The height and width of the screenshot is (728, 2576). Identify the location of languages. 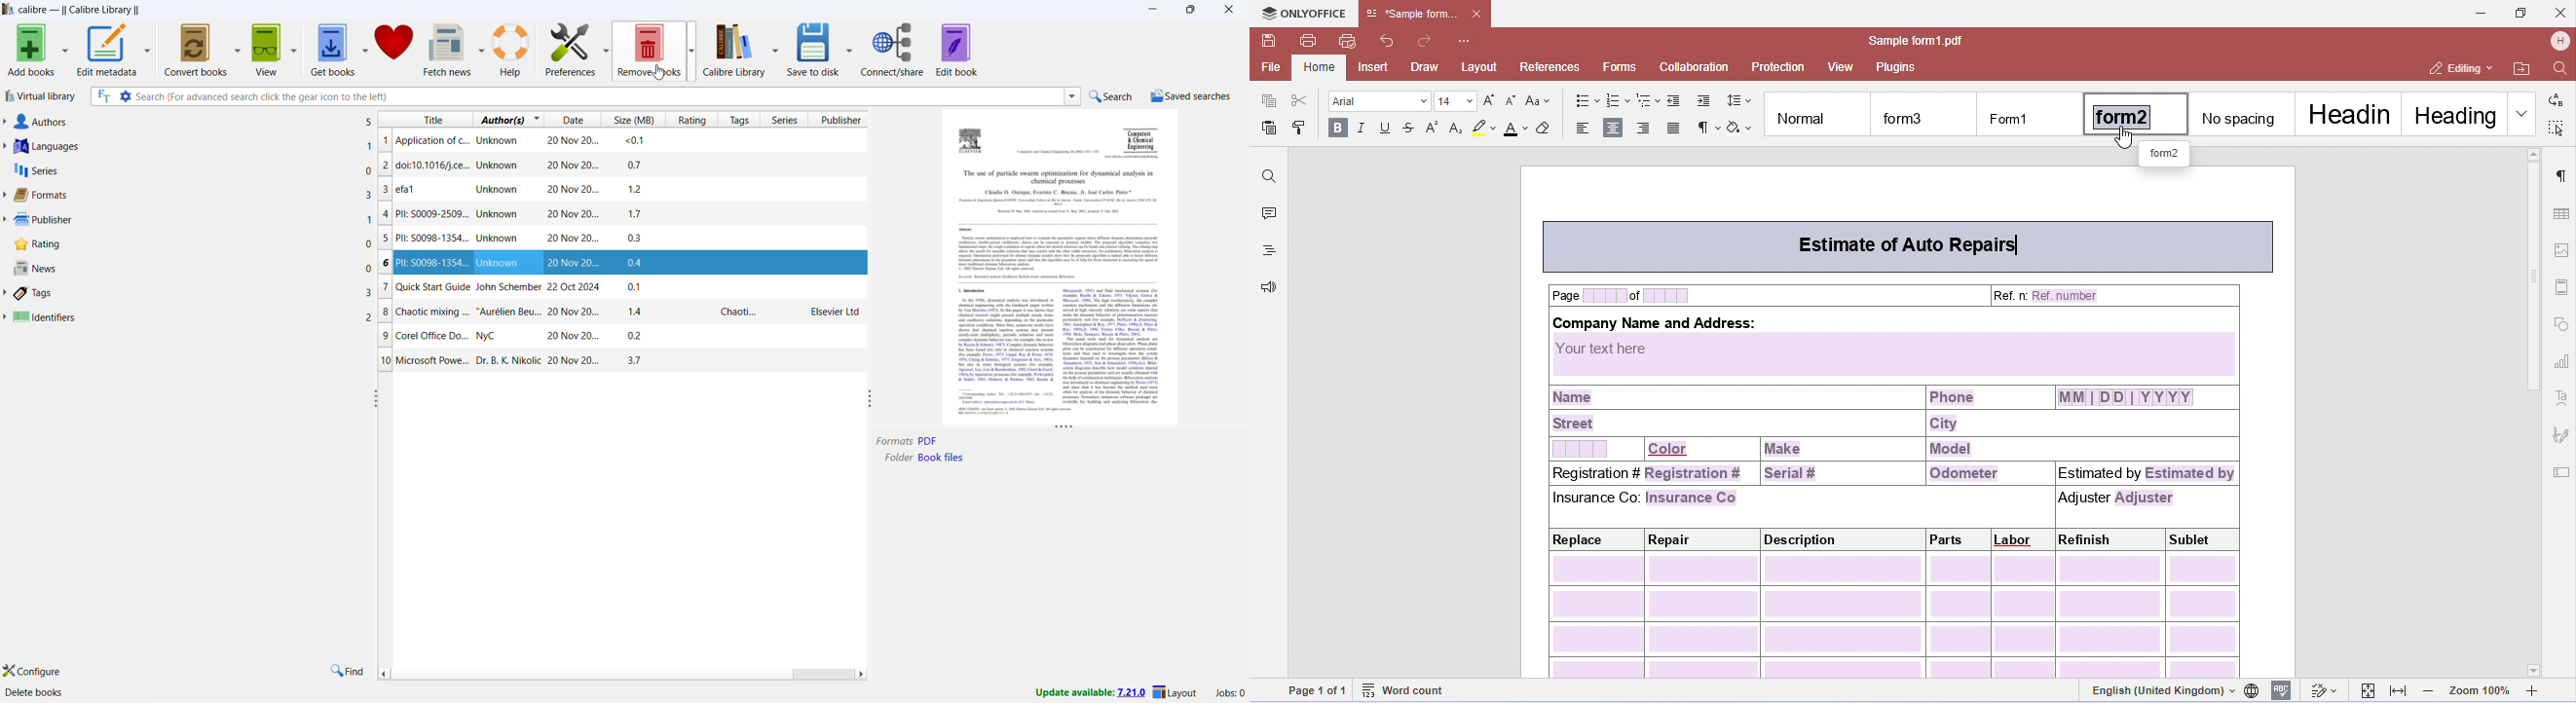
(188, 146).